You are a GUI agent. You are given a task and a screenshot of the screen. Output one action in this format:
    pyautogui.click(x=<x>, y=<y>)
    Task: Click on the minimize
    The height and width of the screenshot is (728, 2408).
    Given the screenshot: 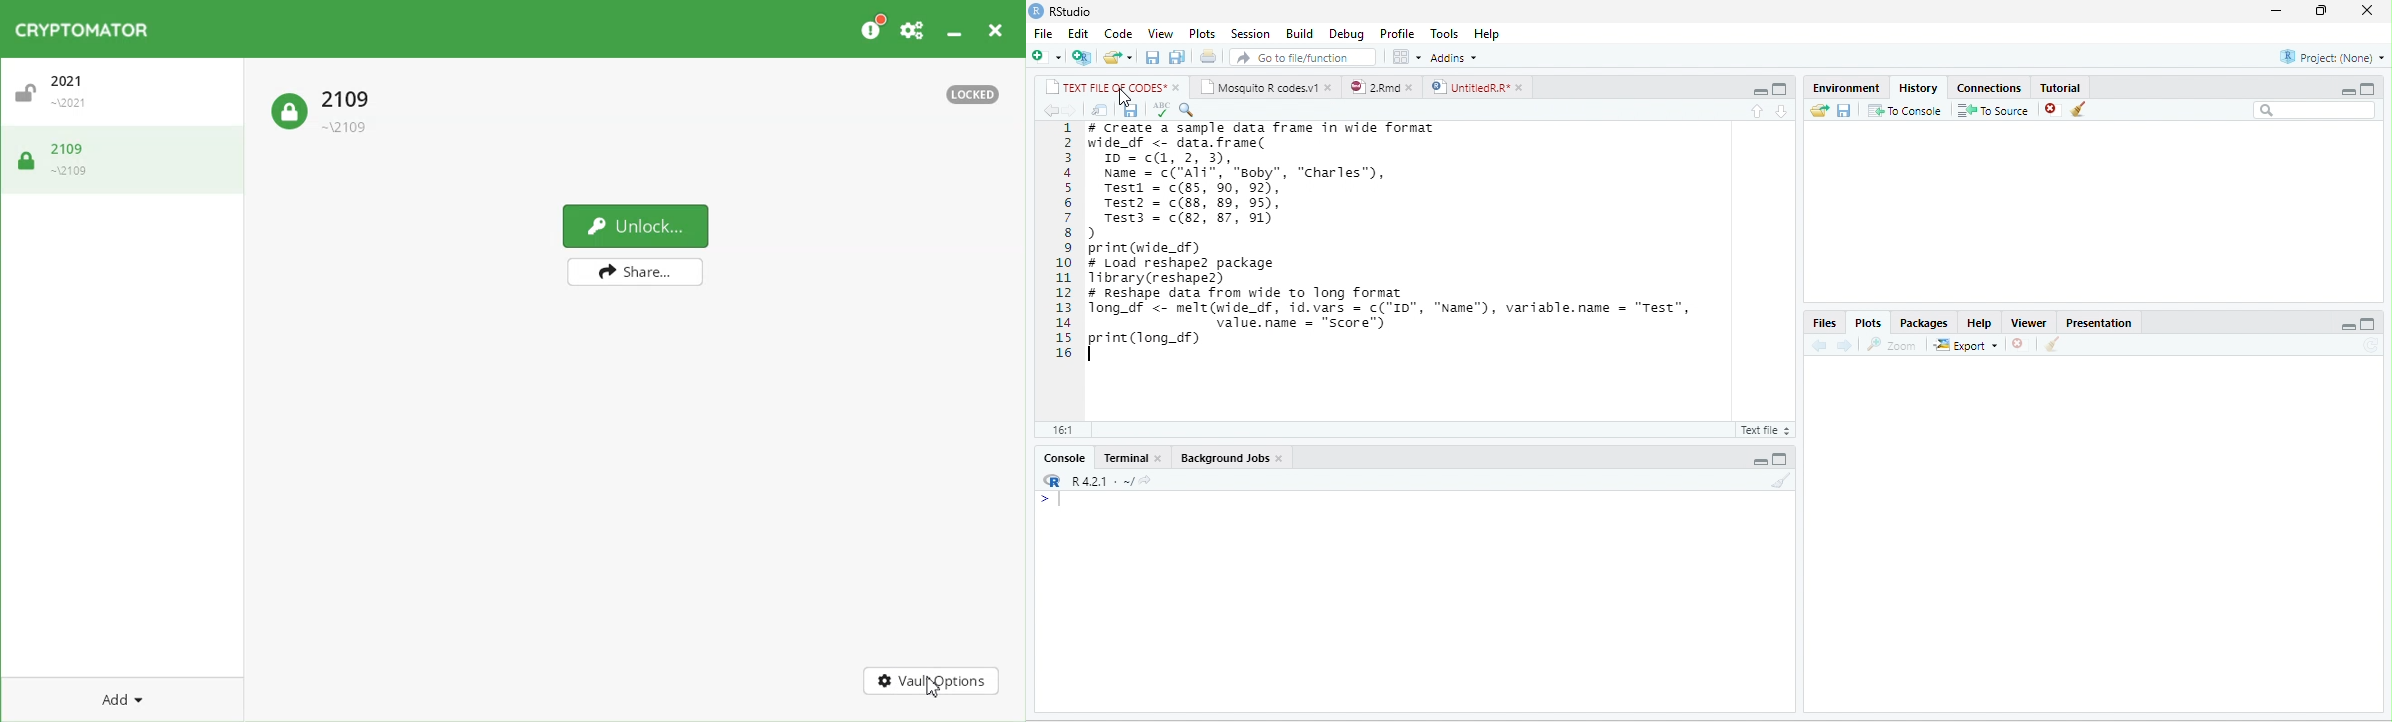 What is the action you would take?
    pyautogui.click(x=2348, y=326)
    